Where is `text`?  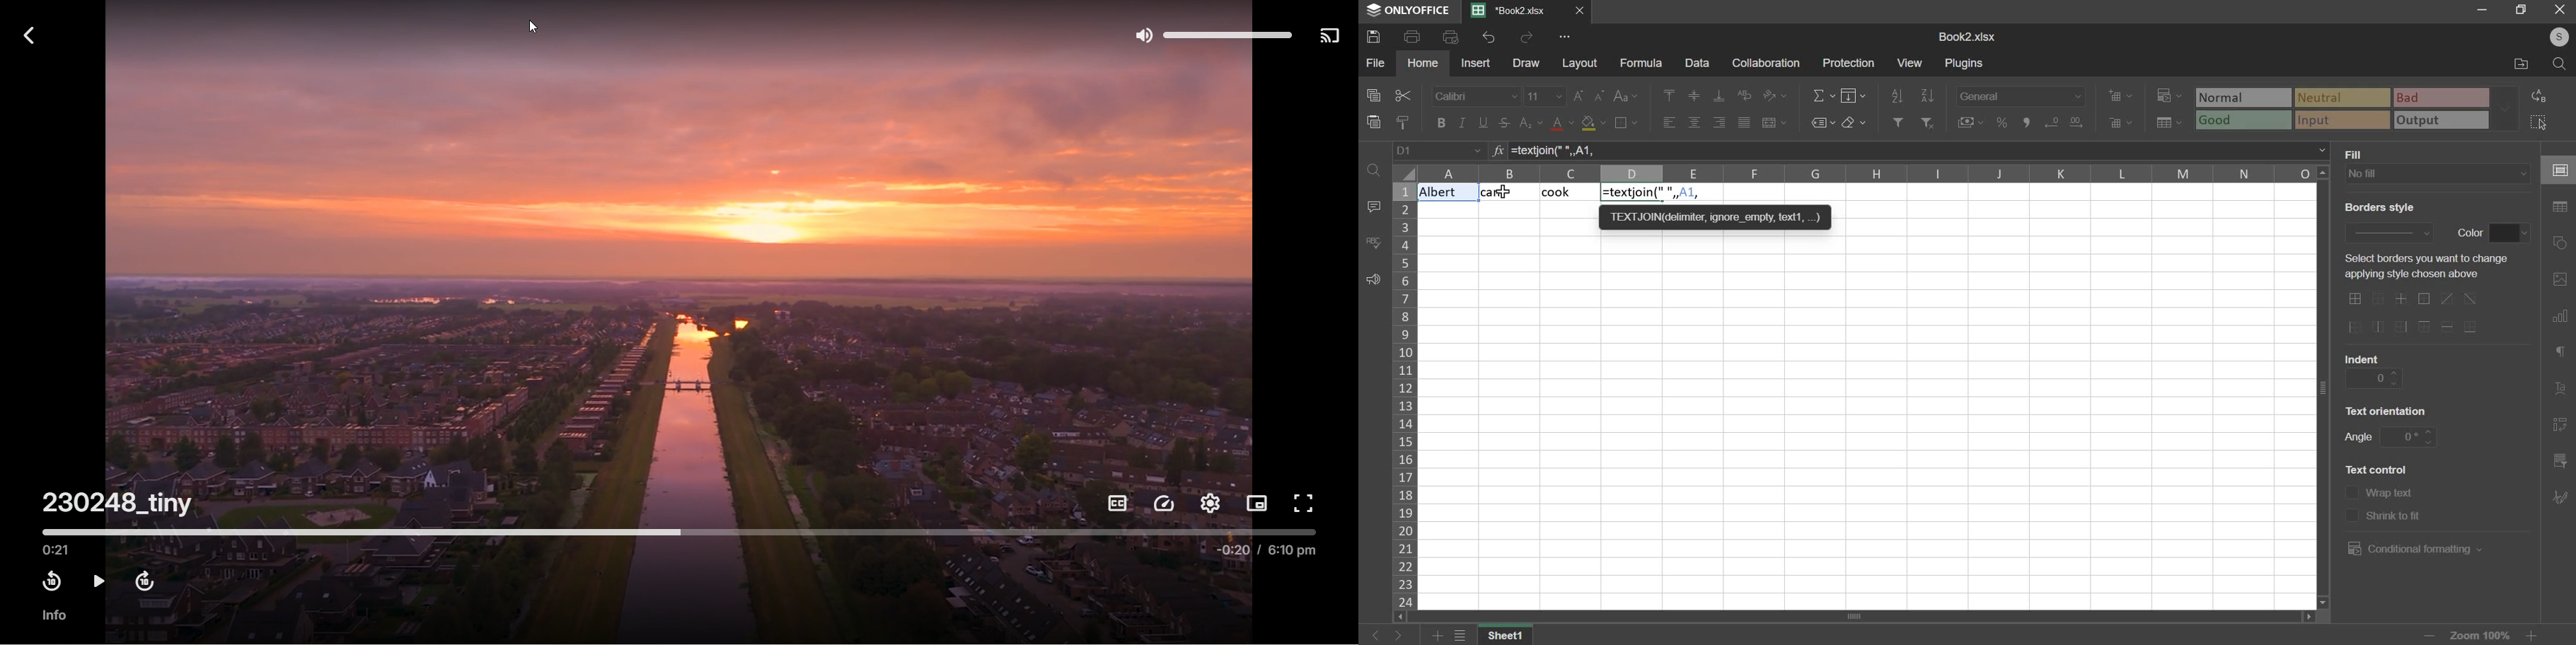 text is located at coordinates (2387, 410).